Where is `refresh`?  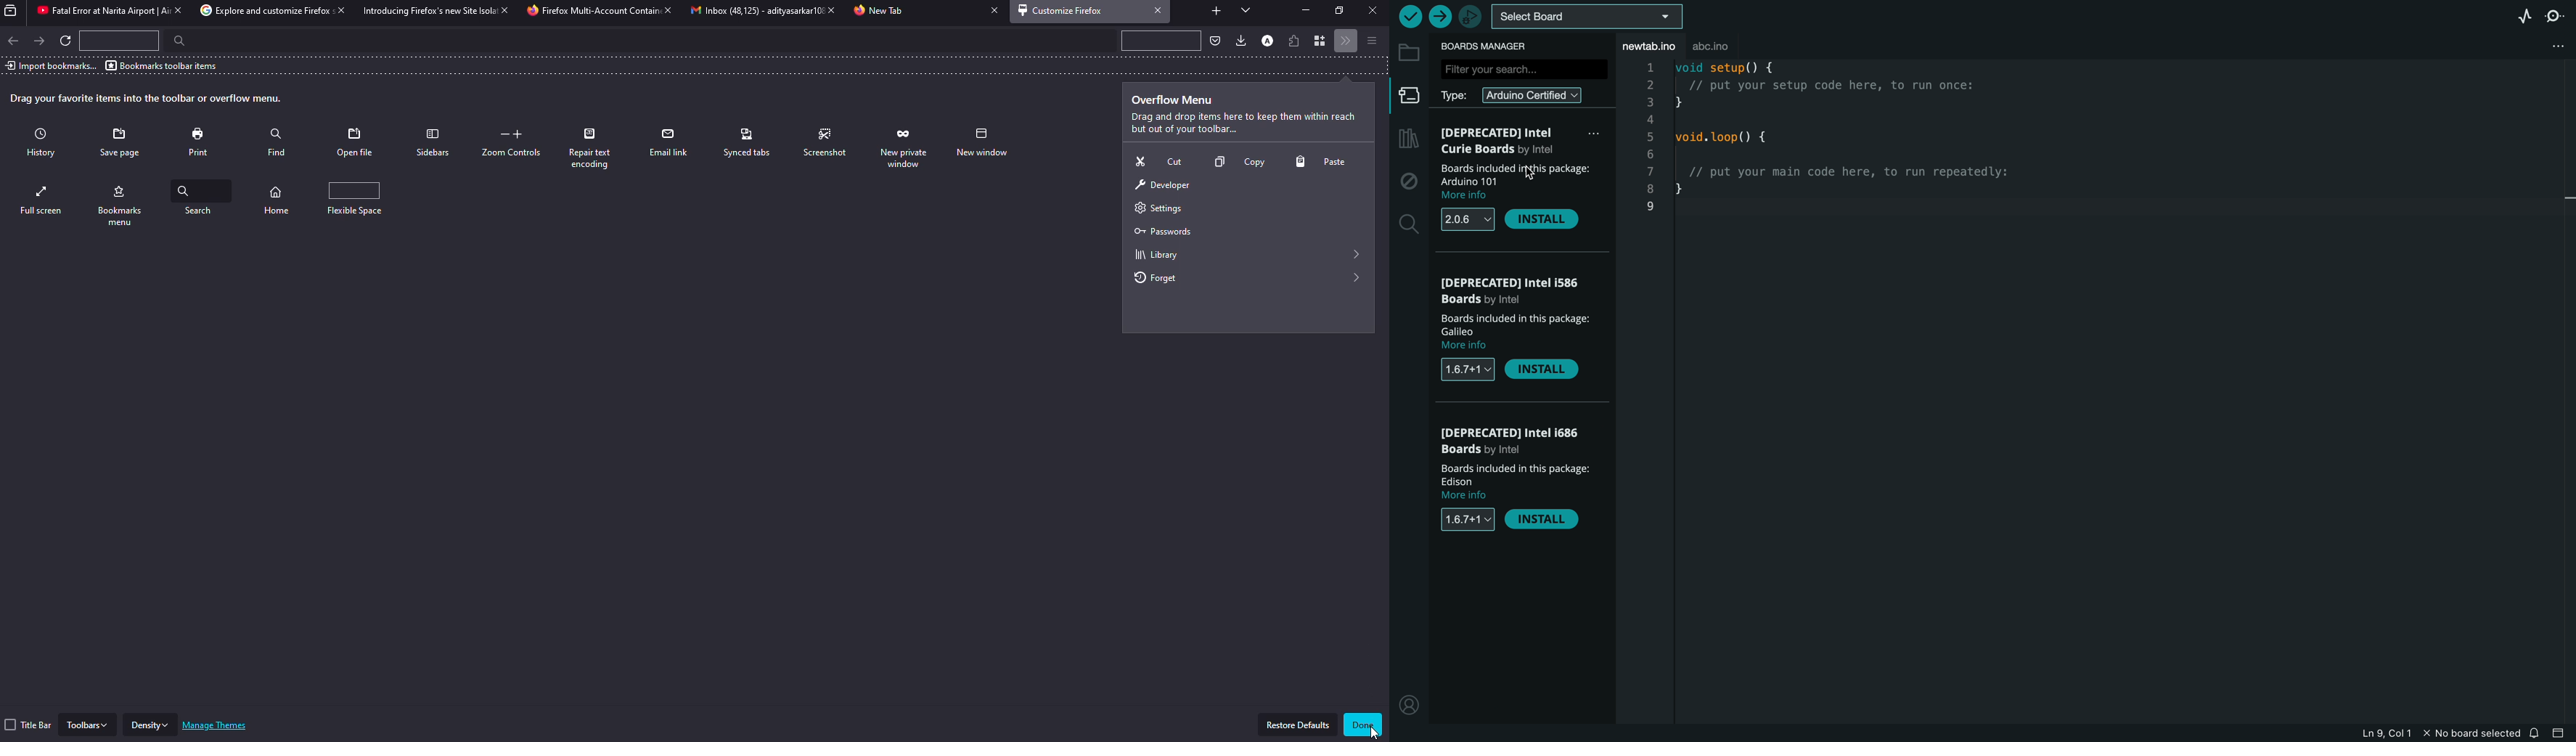
refresh is located at coordinates (68, 42).